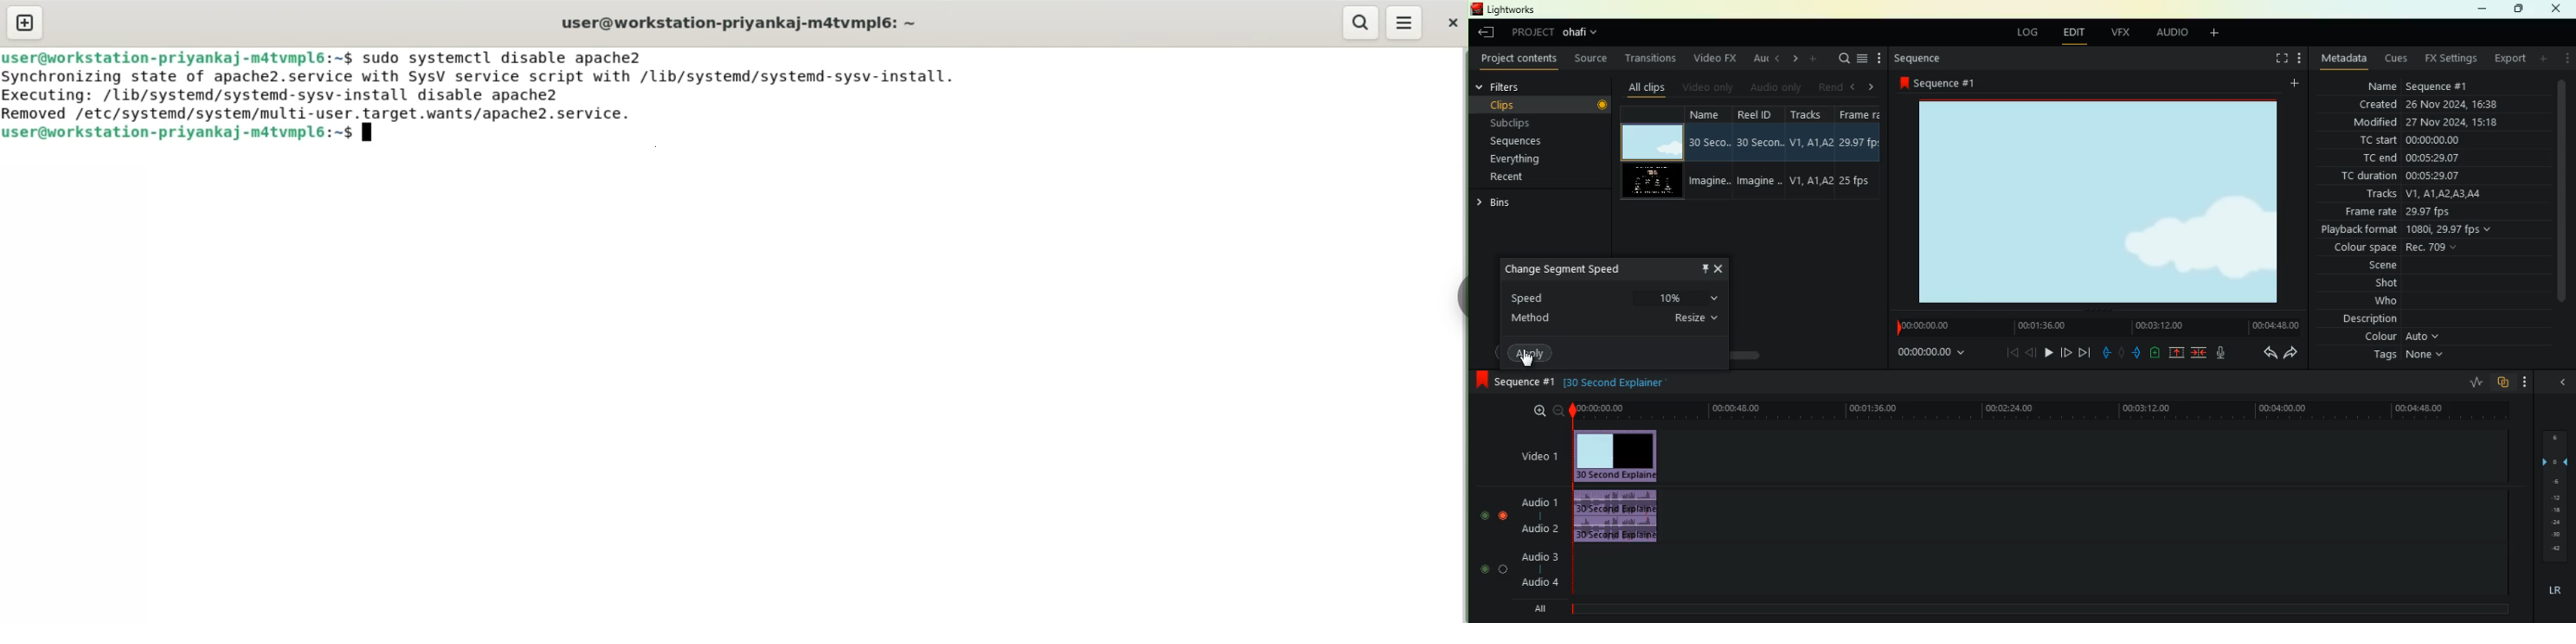 This screenshot has height=644, width=2576. I want to click on project, so click(1560, 33).